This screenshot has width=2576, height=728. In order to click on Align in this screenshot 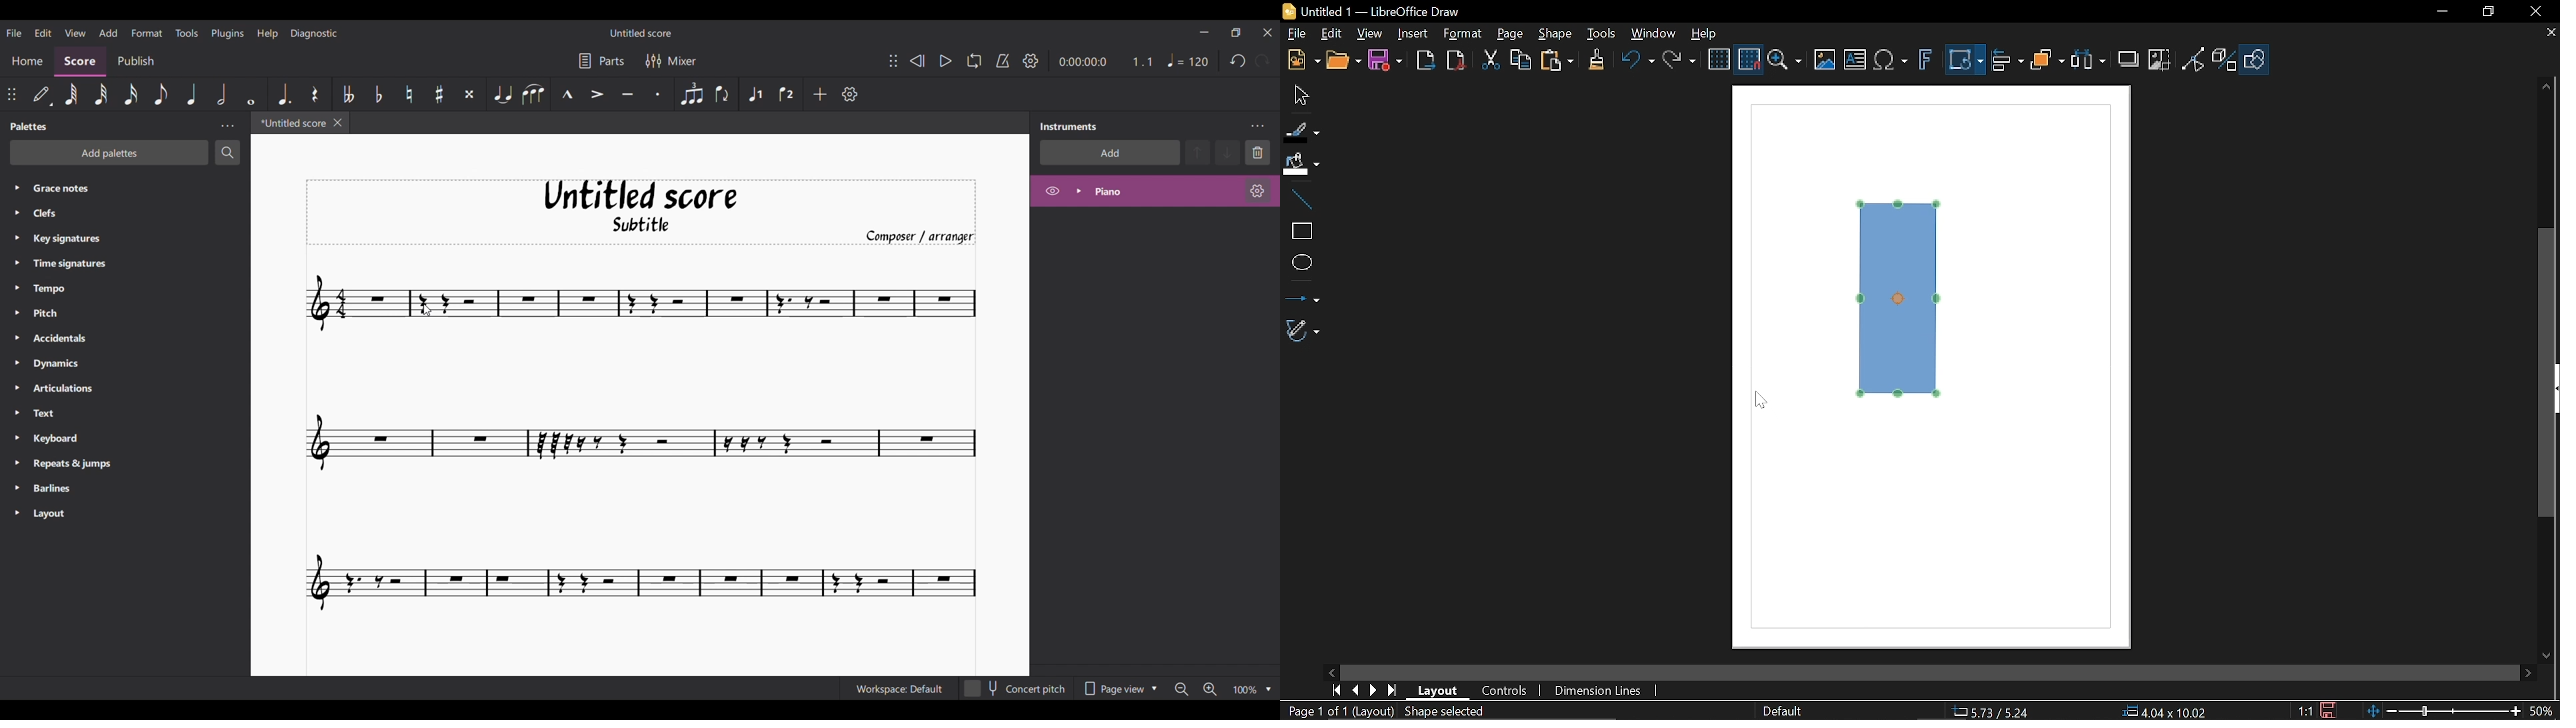, I will do `click(2008, 63)`.